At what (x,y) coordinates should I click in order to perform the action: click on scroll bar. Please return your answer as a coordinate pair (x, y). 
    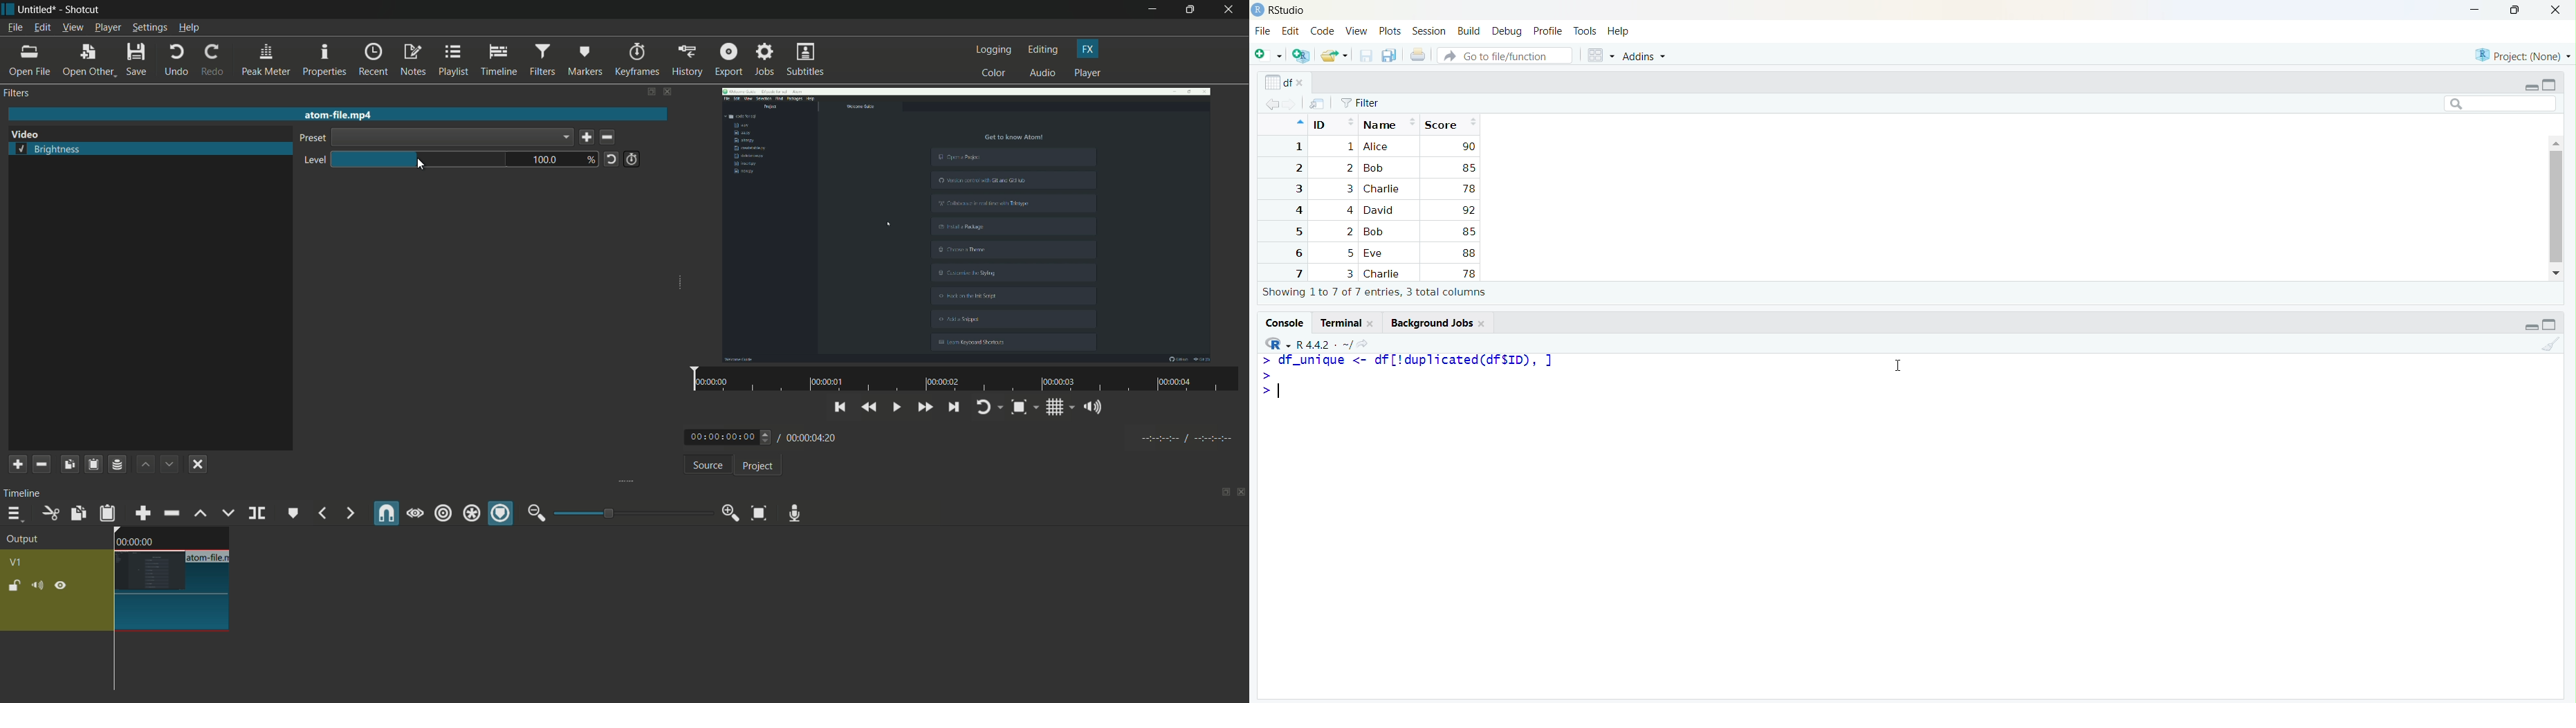
    Looking at the image, I should click on (2555, 206).